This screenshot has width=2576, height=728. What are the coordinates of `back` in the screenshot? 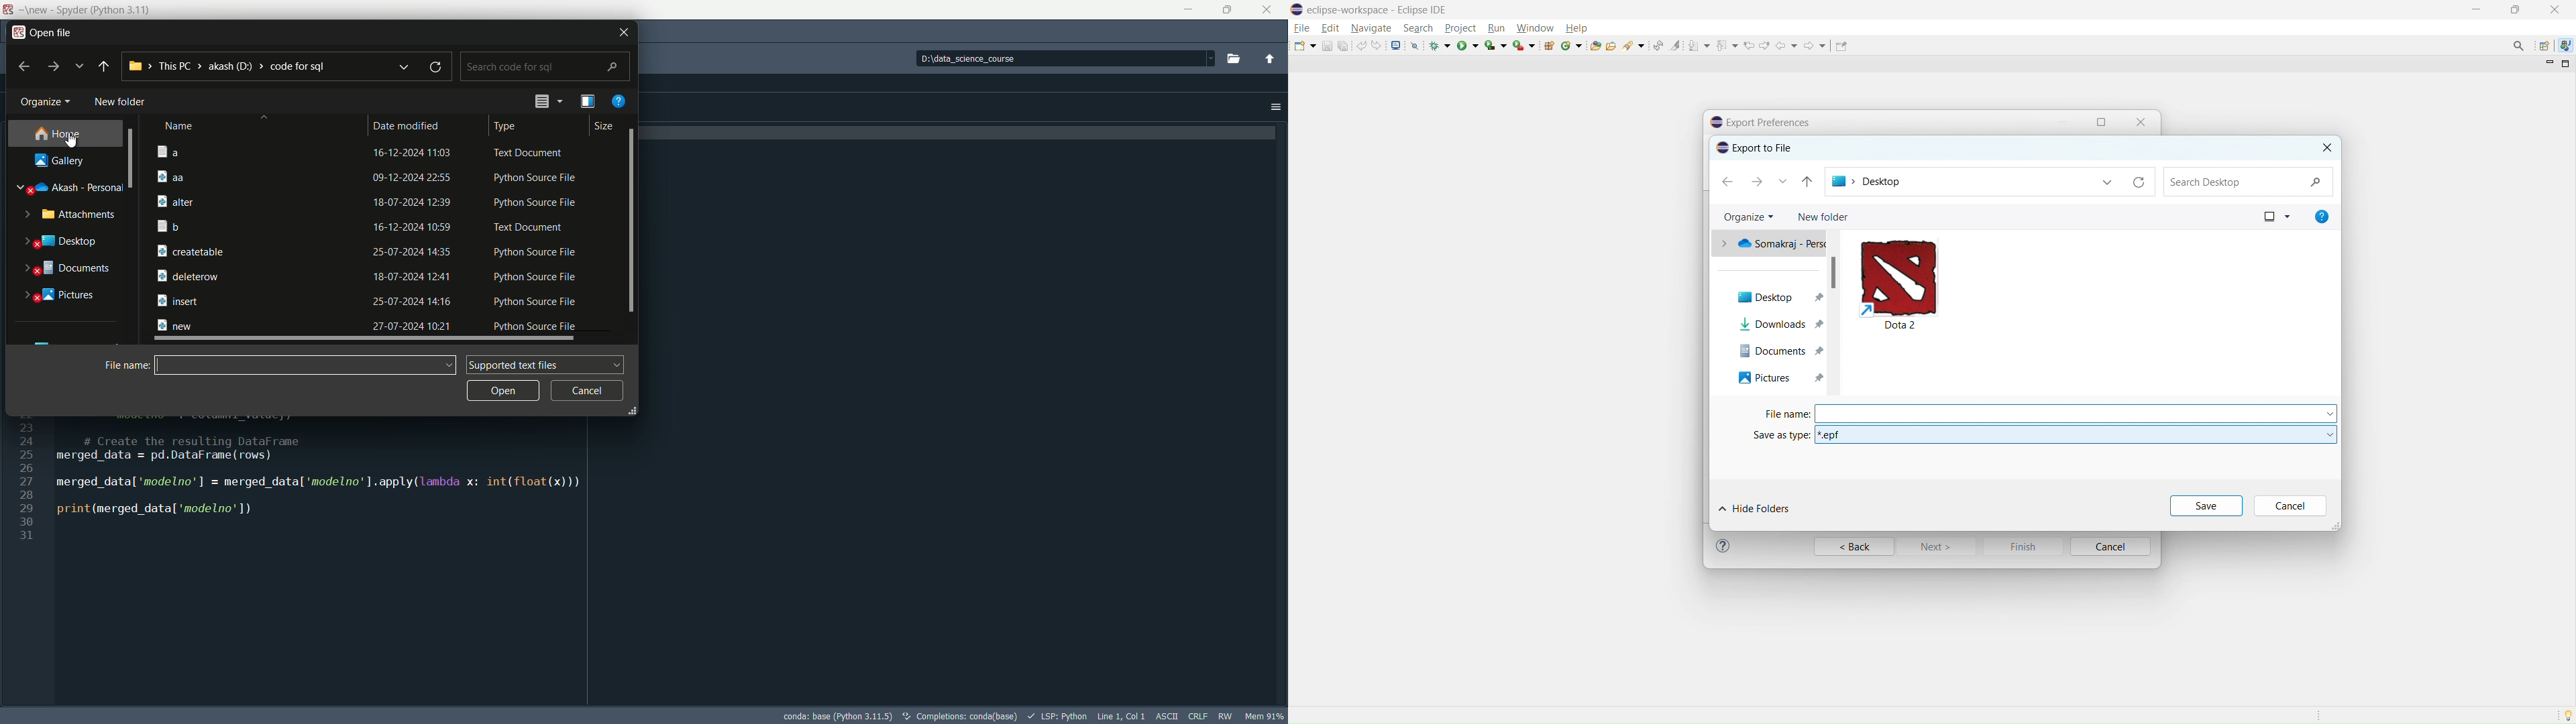 It's located at (103, 67).